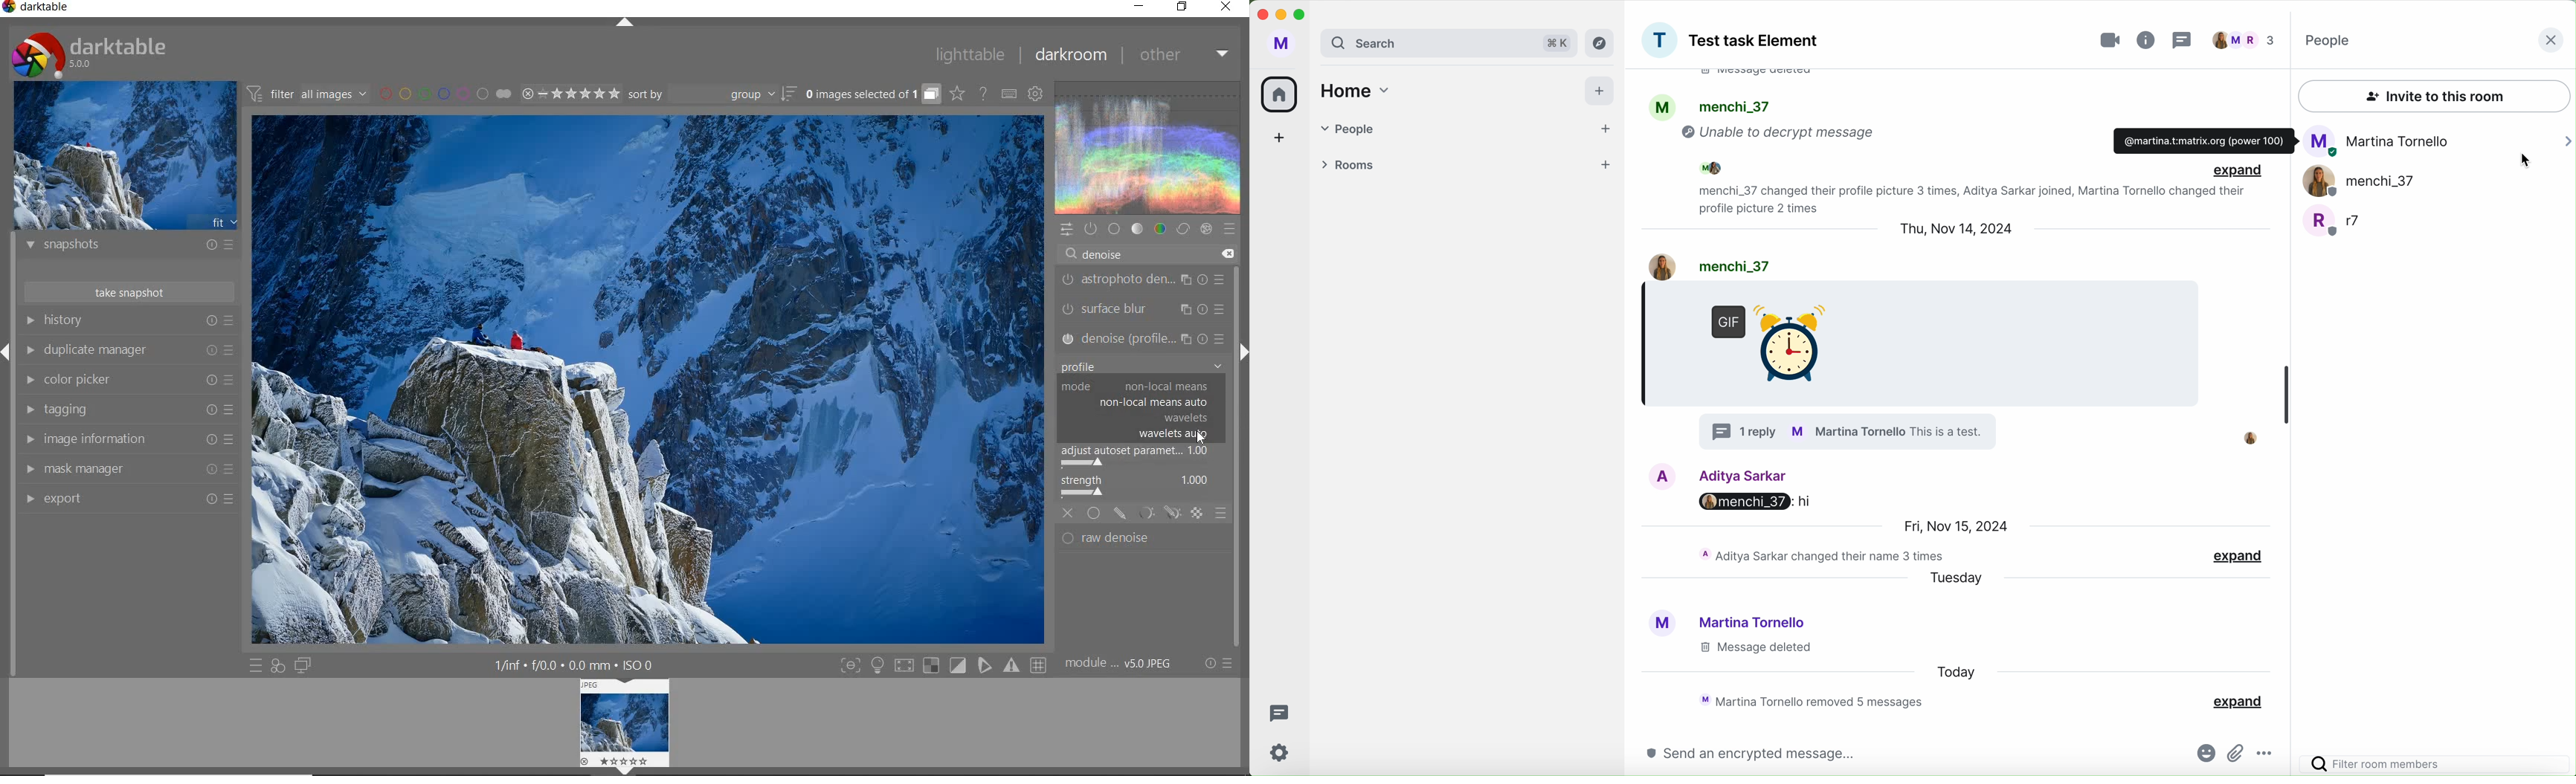 This screenshot has height=784, width=2576. I want to click on show global preferences, so click(1036, 93).